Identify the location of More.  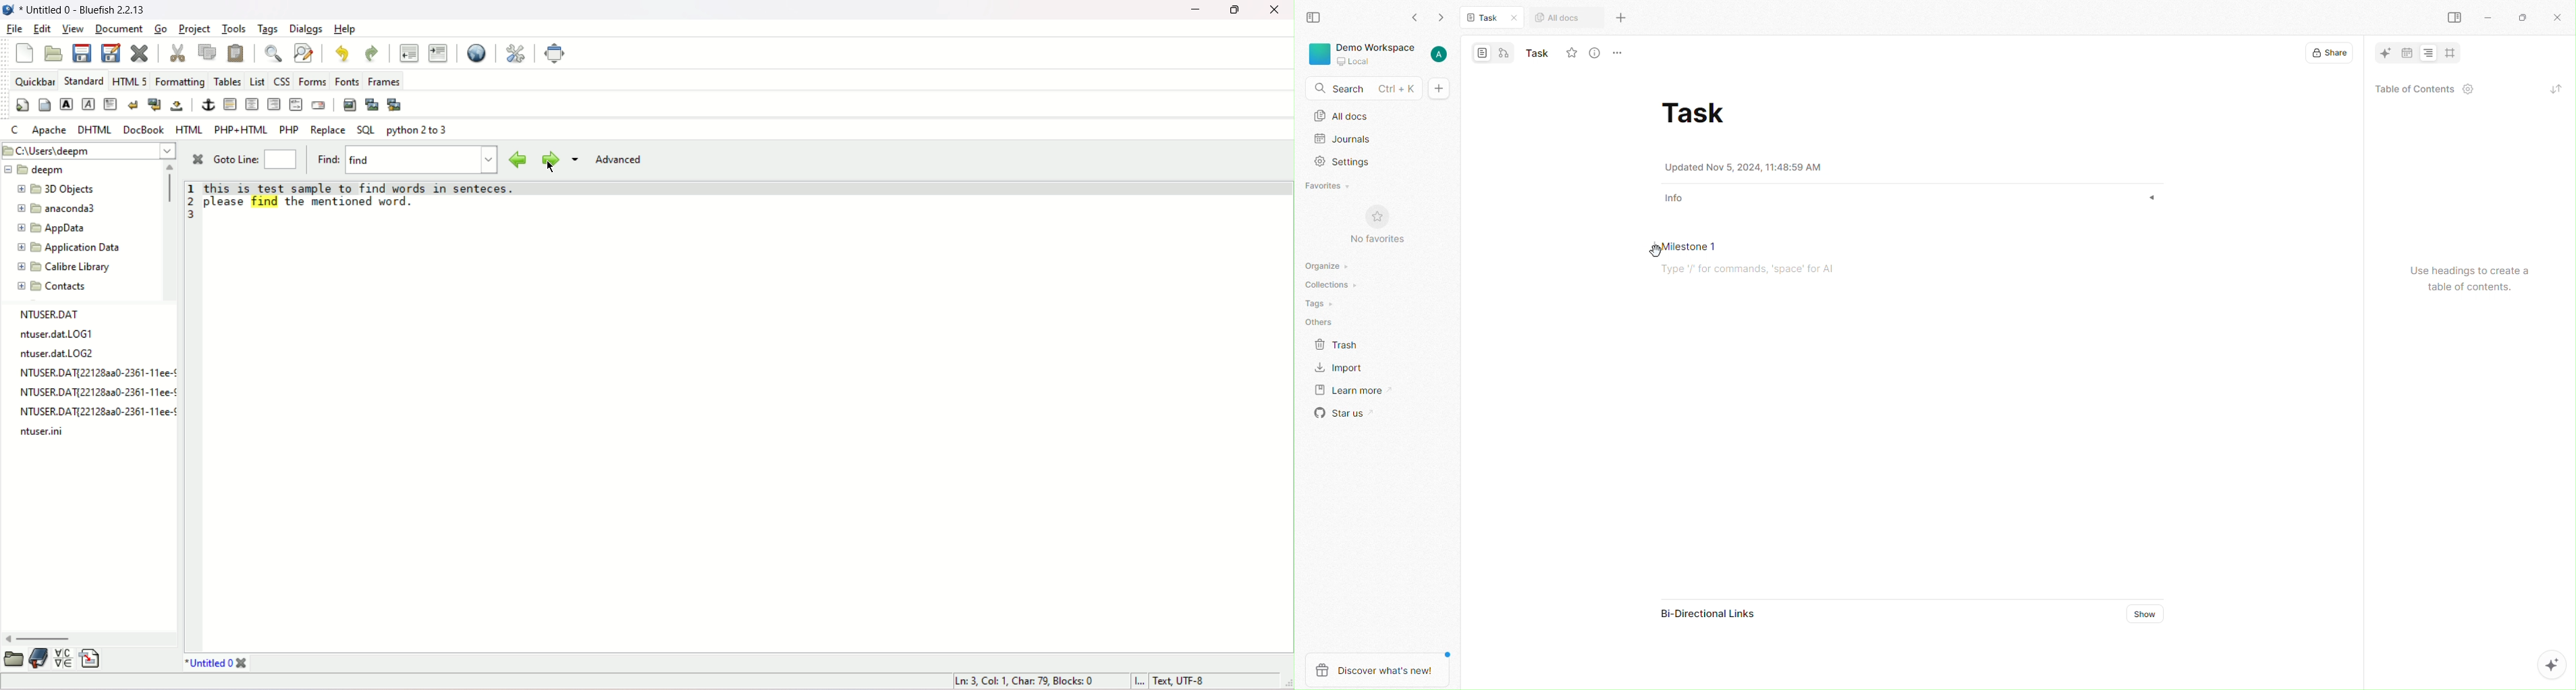
(1623, 51).